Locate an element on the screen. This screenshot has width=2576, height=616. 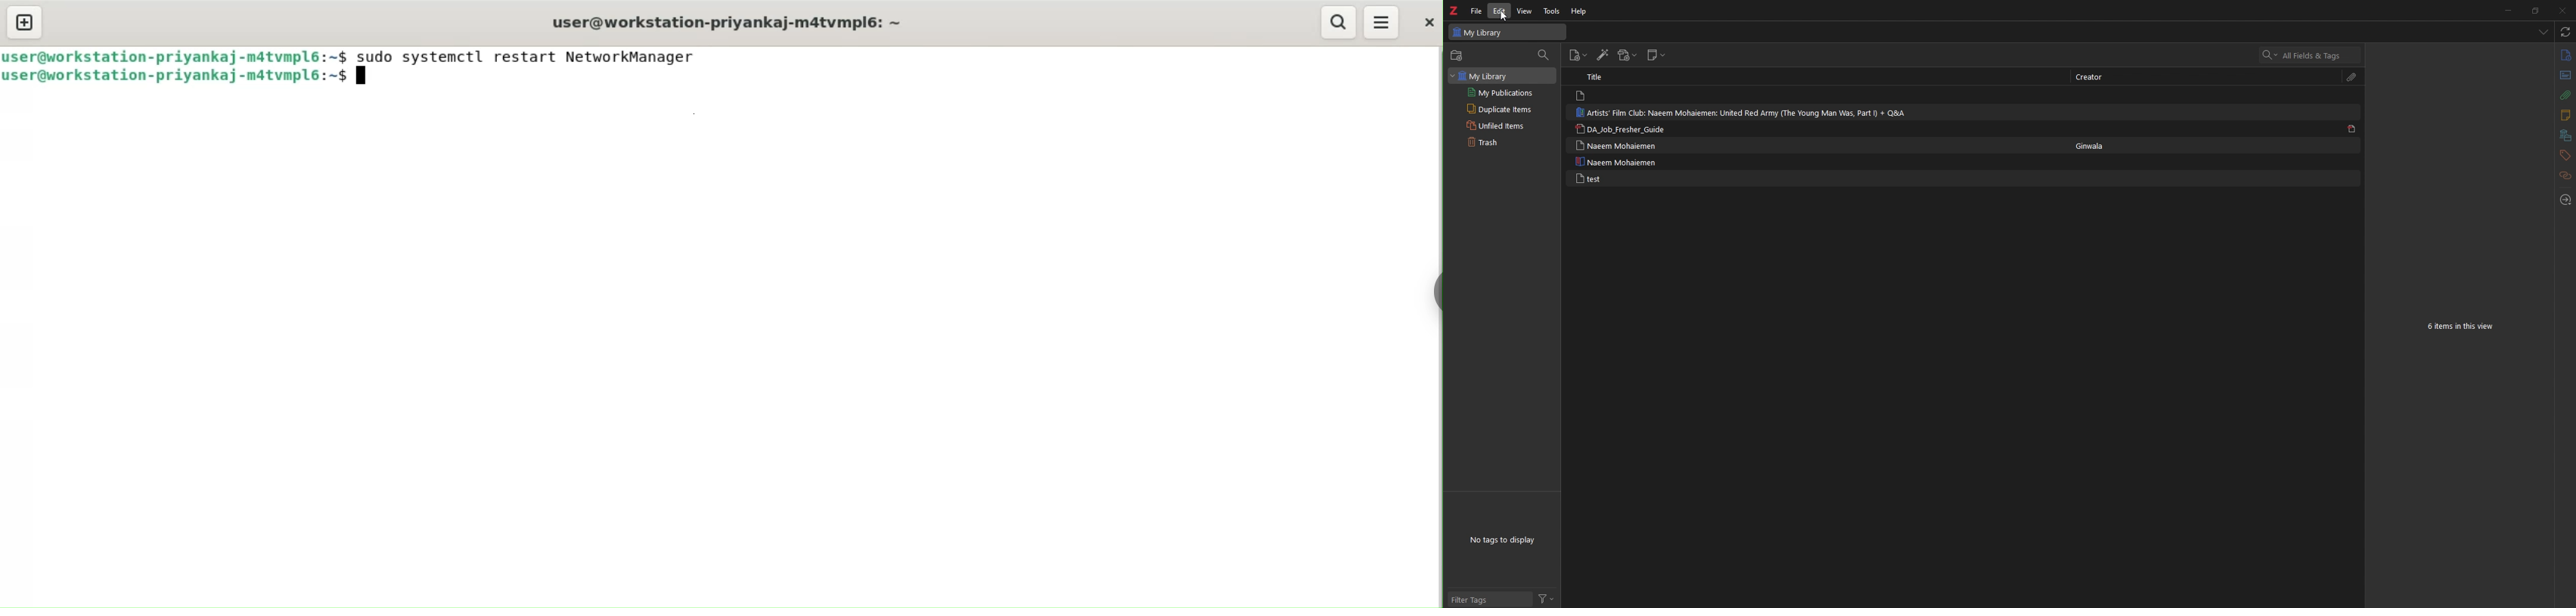
locate is located at coordinates (2565, 201).